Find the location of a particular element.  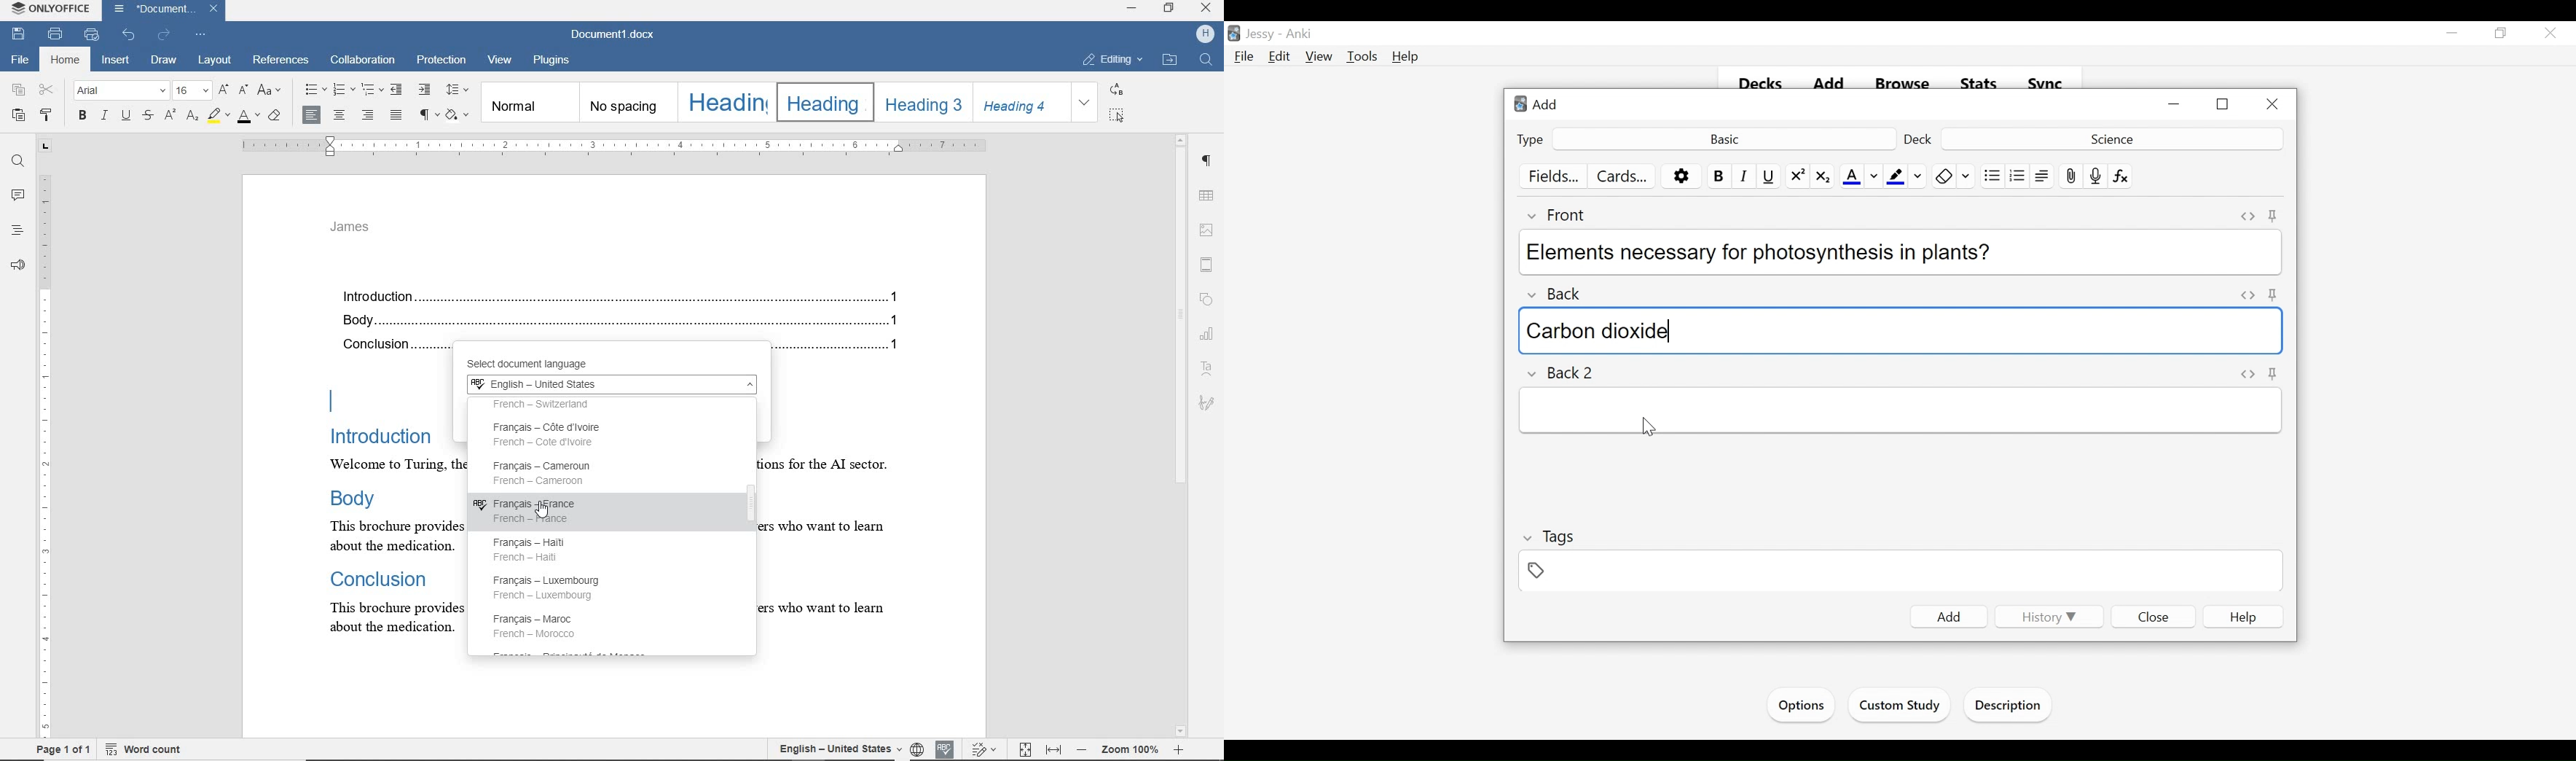

Toggle HTML editor is located at coordinates (2245, 295).